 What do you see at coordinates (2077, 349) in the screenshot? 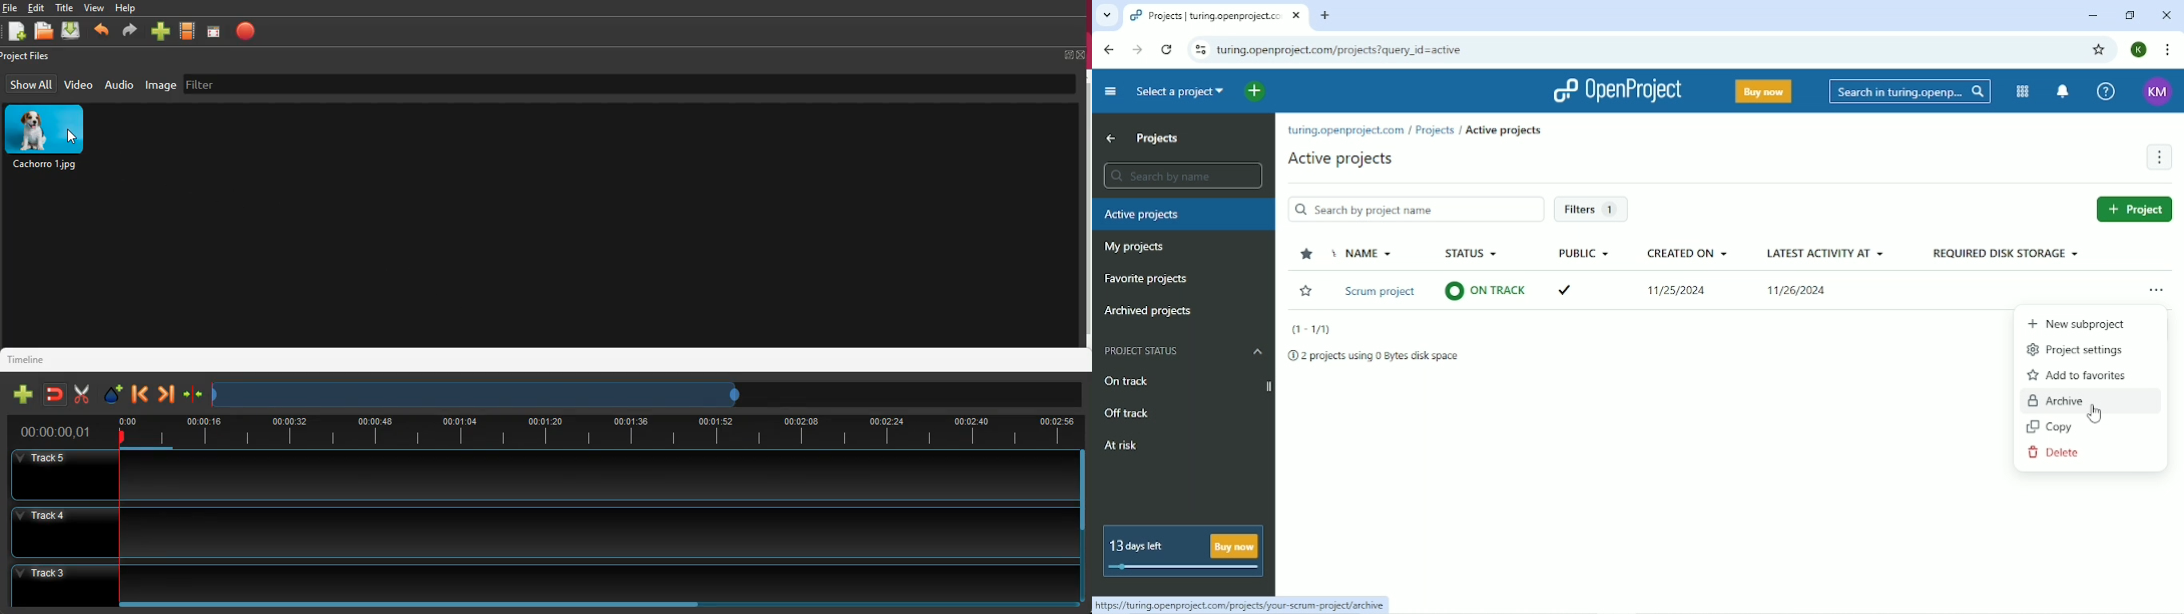
I see `Project settings` at bounding box center [2077, 349].